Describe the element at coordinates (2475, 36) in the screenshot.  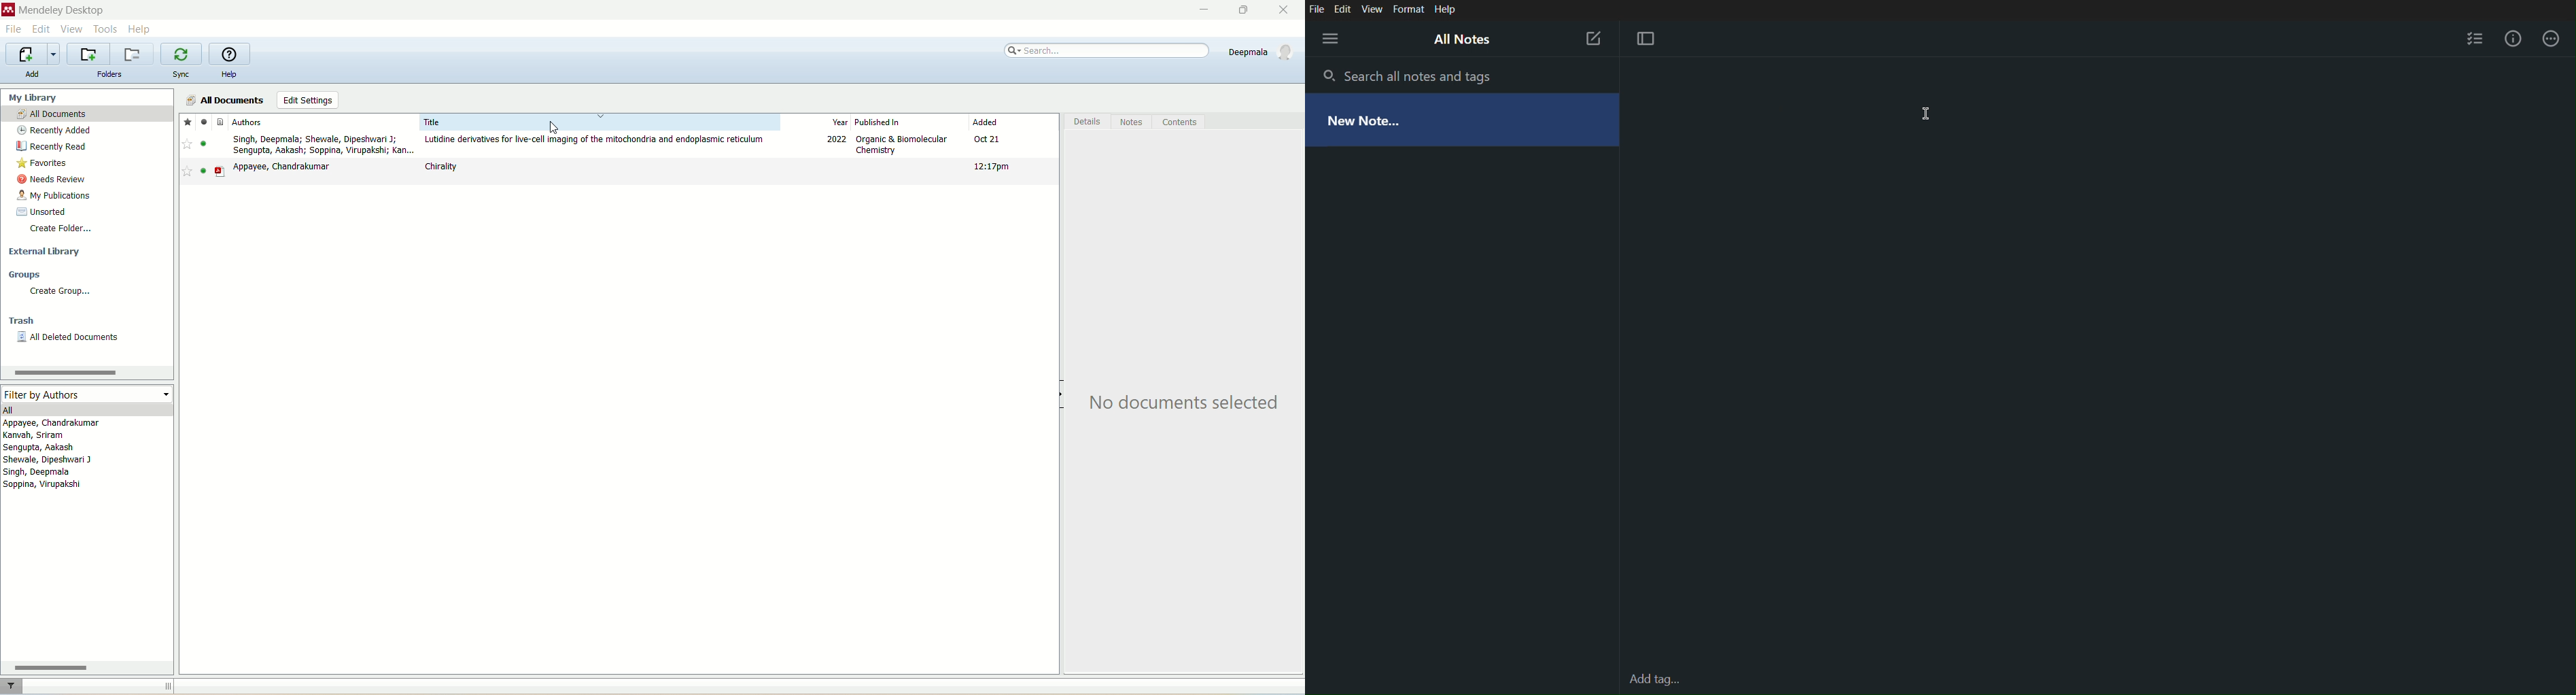
I see `Checklist` at that location.